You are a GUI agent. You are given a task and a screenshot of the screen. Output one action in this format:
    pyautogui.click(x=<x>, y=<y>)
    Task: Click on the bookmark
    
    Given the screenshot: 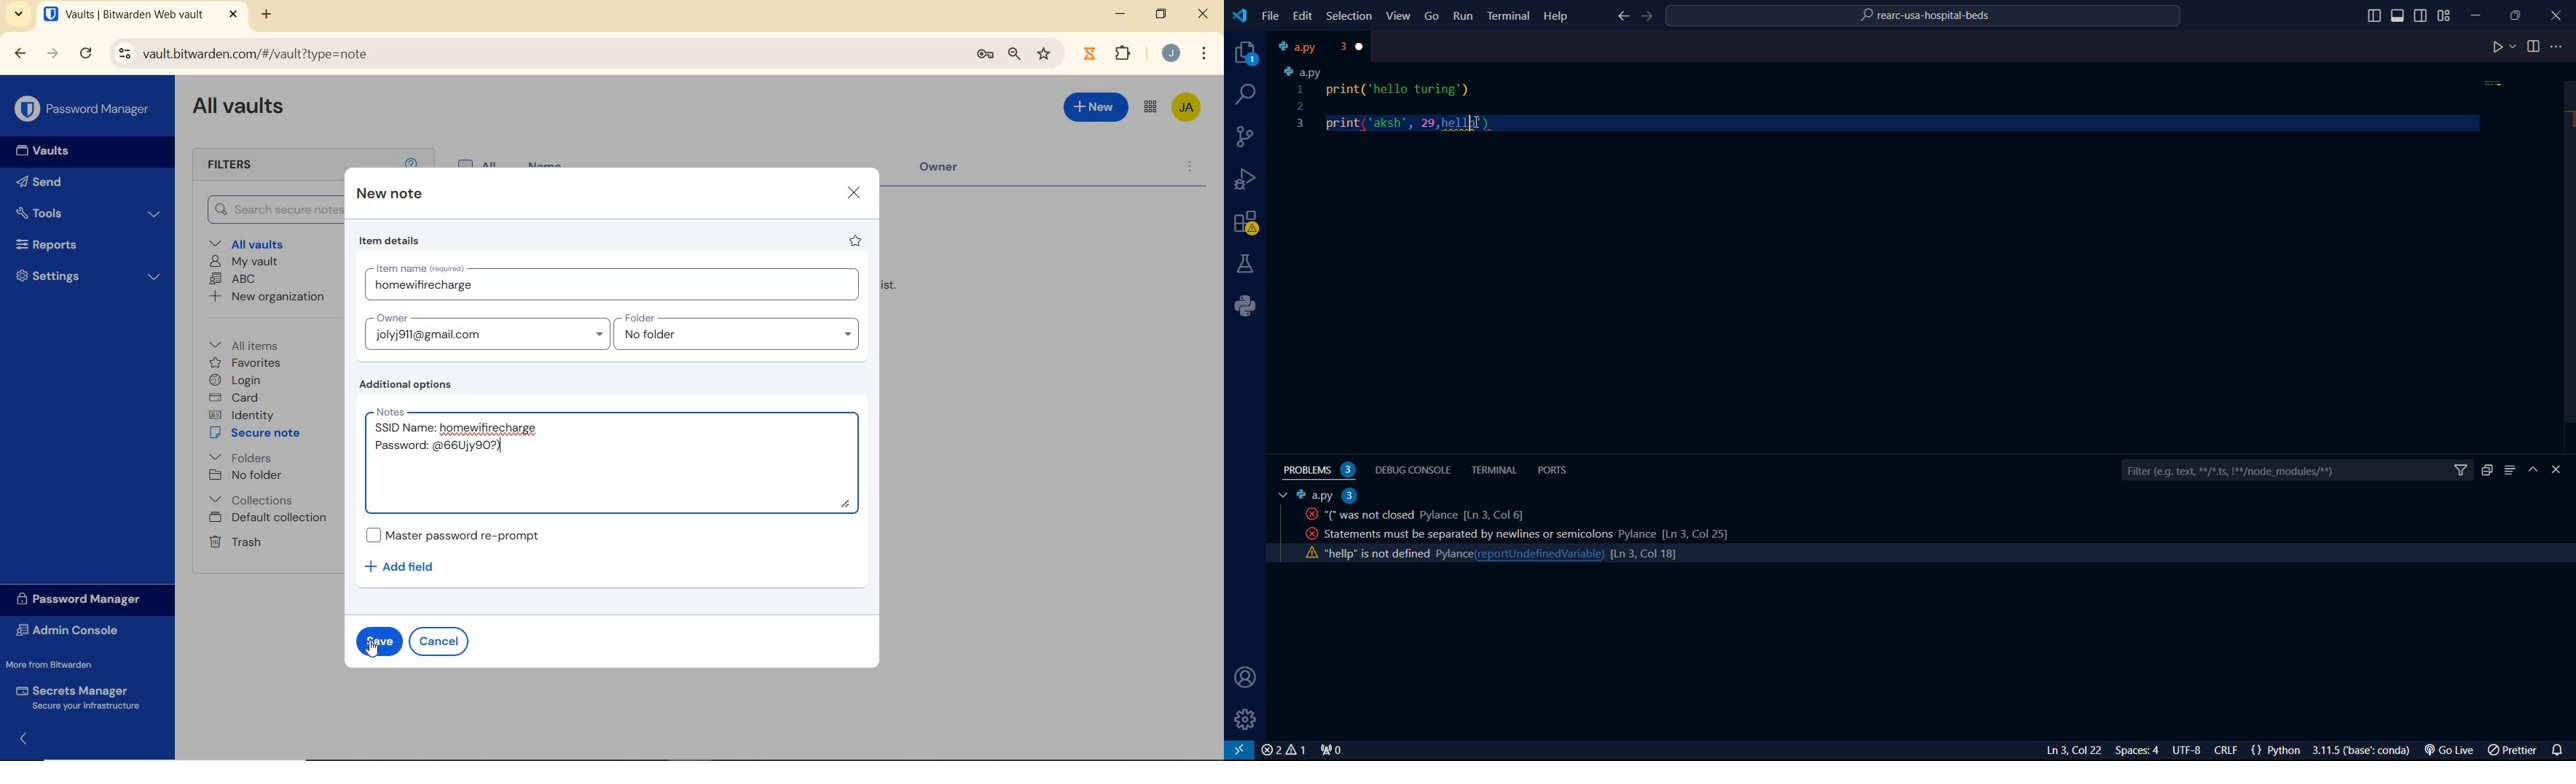 What is the action you would take?
    pyautogui.click(x=1045, y=55)
    